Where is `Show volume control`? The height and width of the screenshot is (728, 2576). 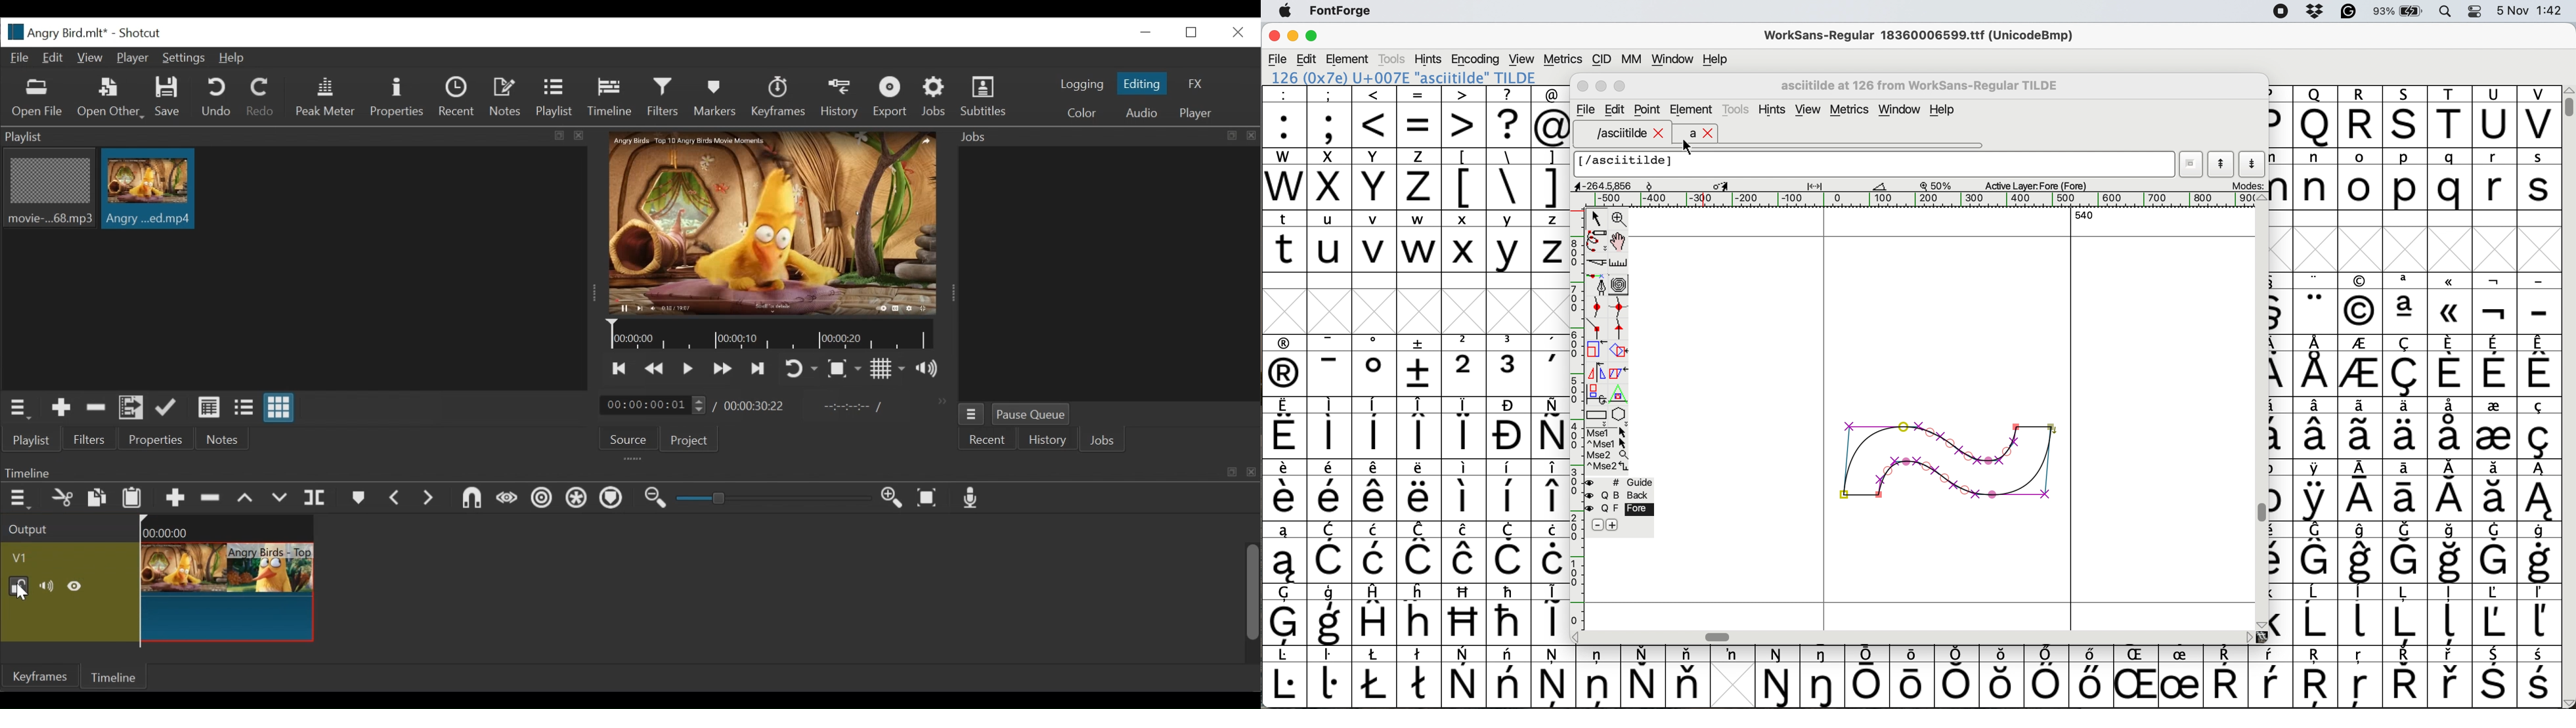 Show volume control is located at coordinates (932, 369).